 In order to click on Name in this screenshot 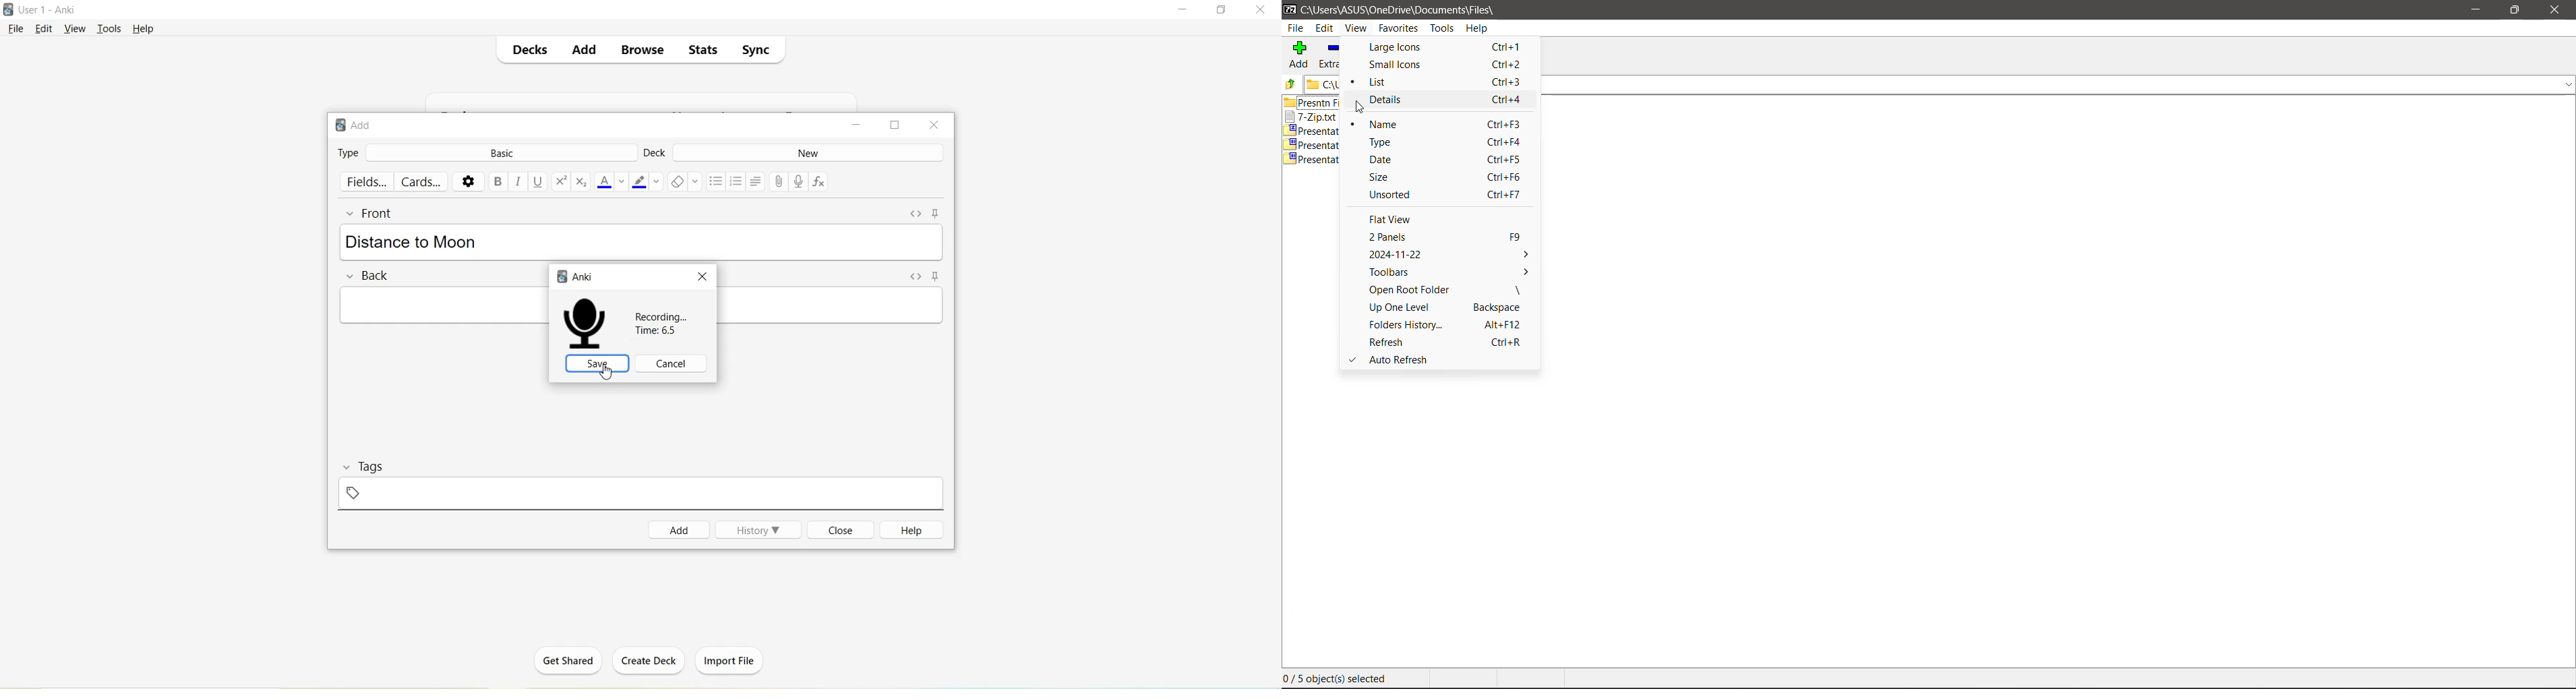, I will do `click(1445, 124)`.